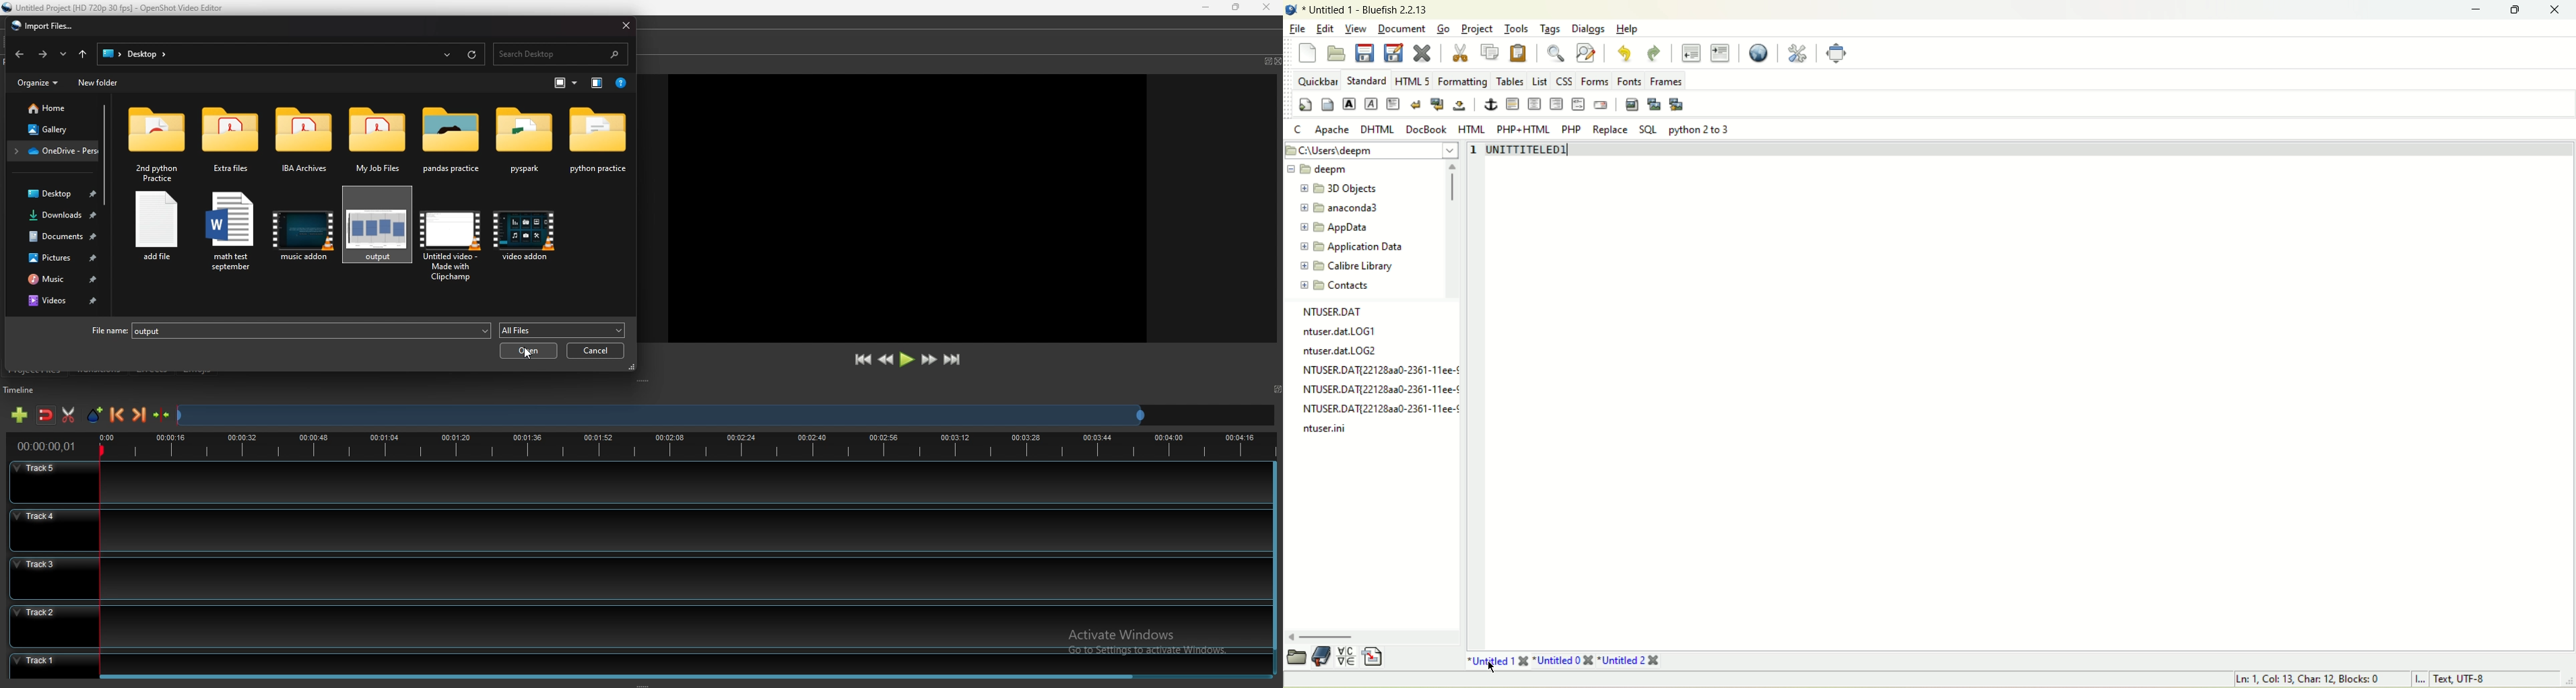  Describe the element at coordinates (1324, 27) in the screenshot. I see `edit` at that location.